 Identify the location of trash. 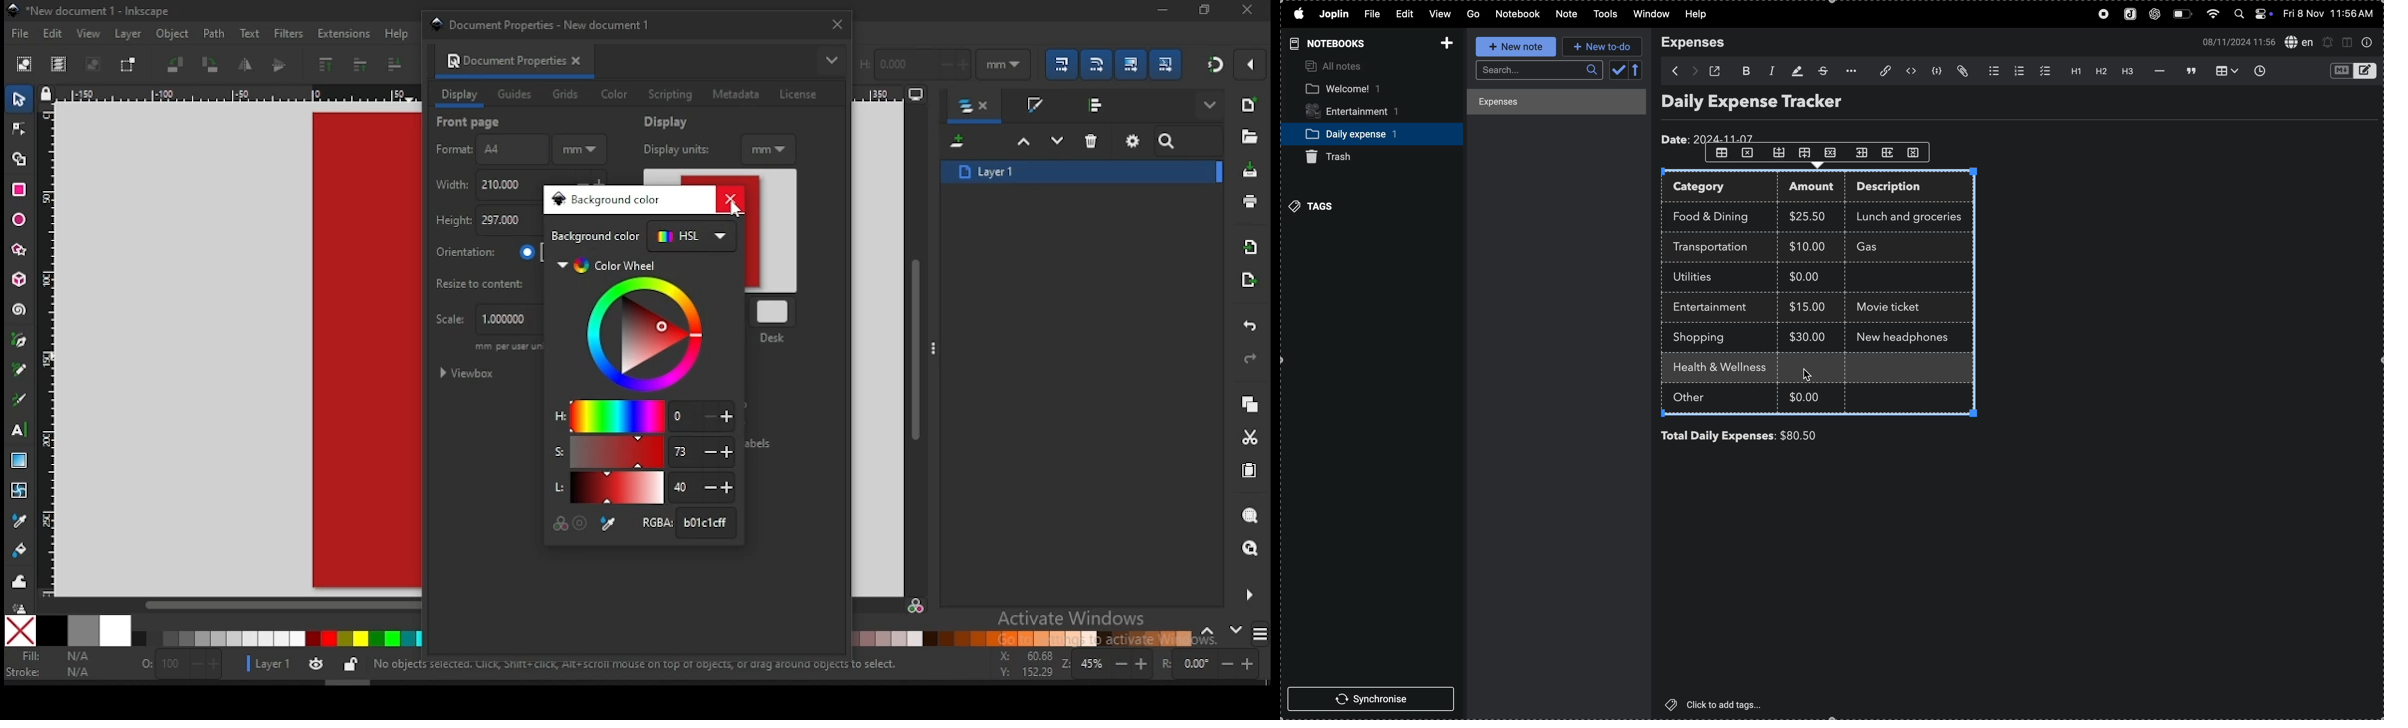
(1337, 157).